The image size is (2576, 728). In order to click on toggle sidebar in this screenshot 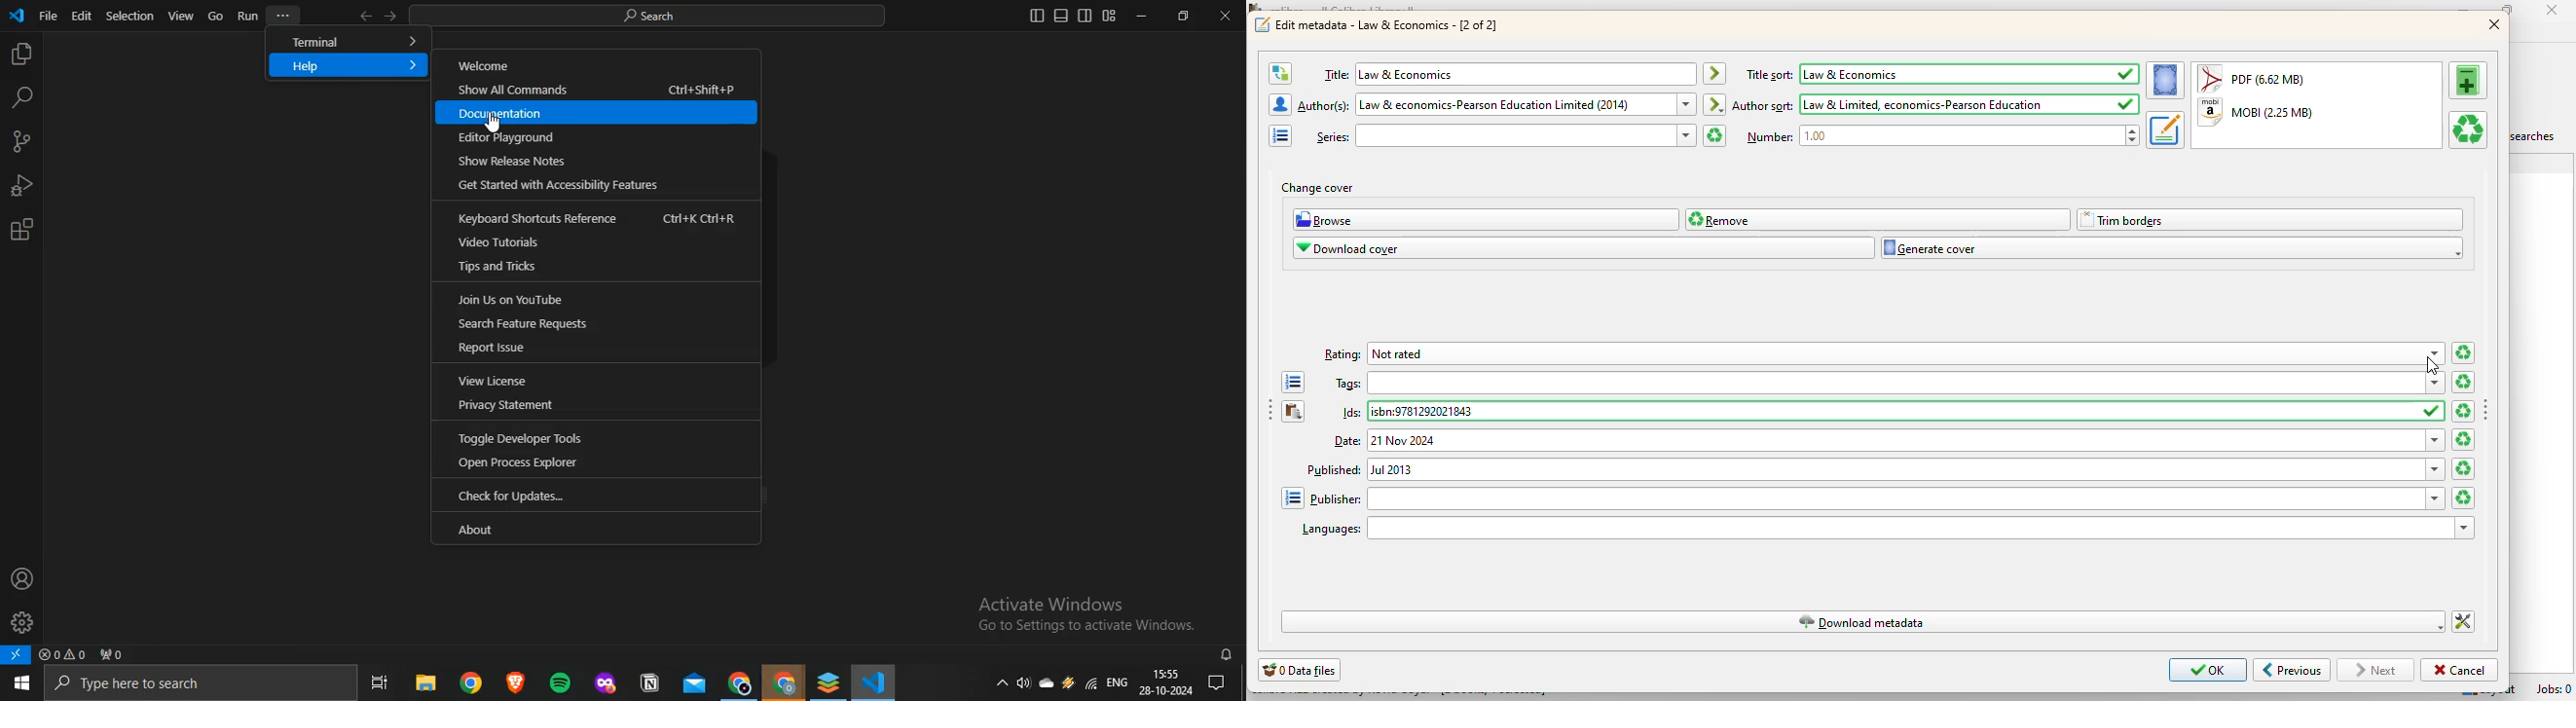, I will do `click(1270, 412)`.